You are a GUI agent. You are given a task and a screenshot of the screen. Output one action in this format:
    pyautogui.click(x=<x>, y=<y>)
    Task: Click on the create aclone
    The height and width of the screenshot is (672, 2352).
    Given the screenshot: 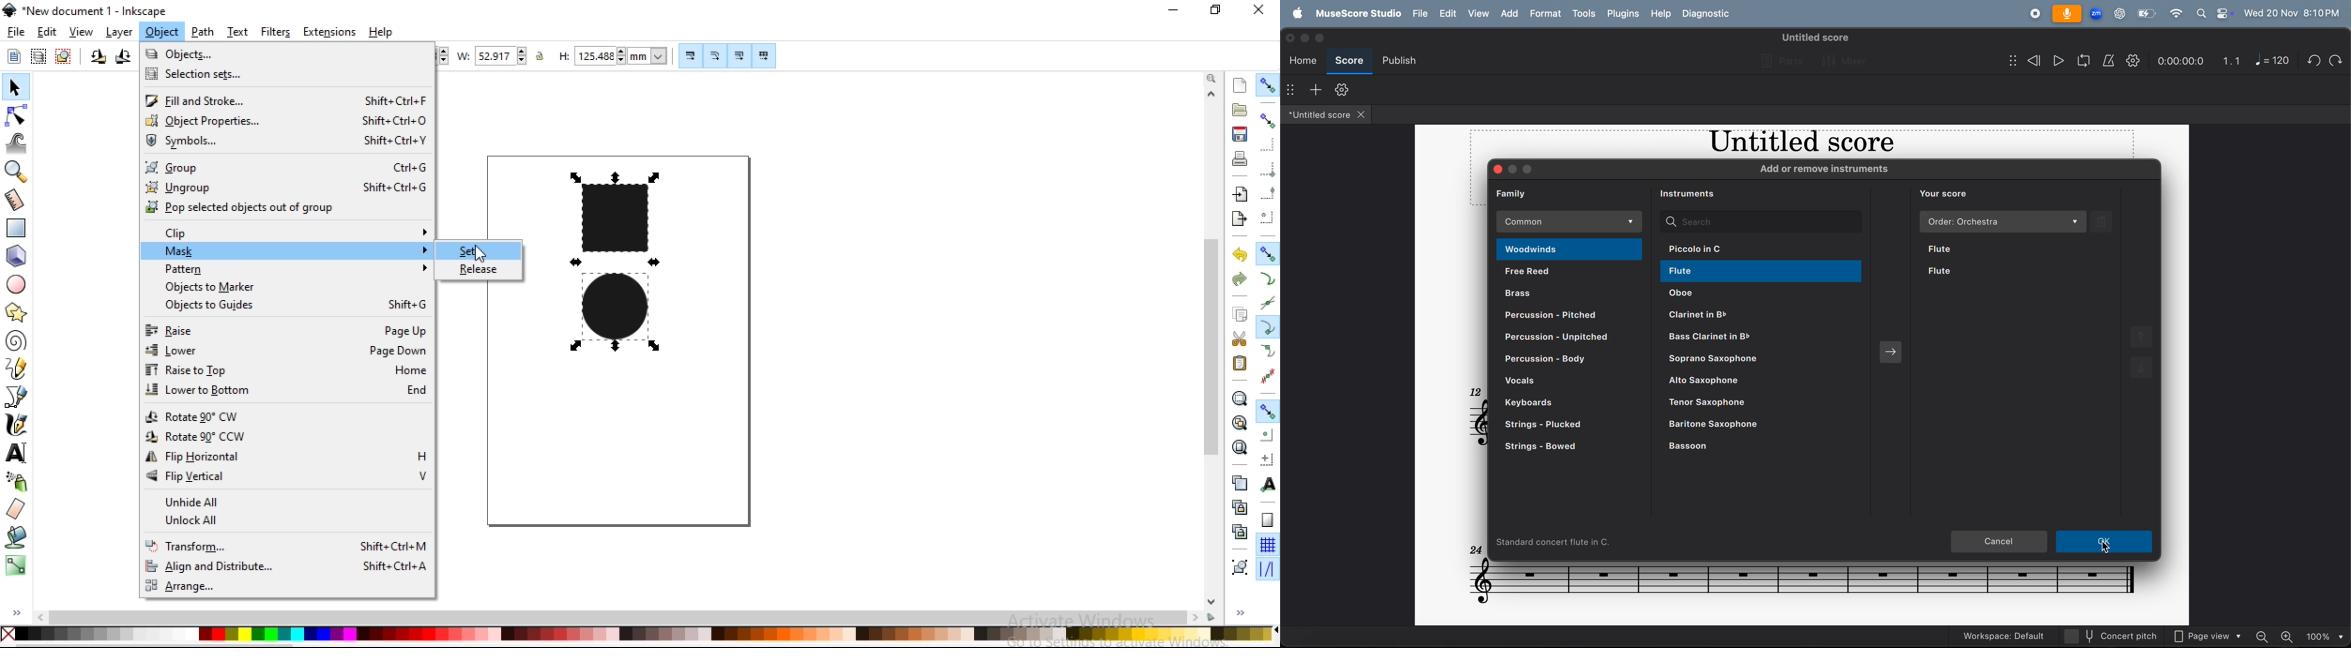 What is the action you would take?
    pyautogui.click(x=1238, y=508)
    